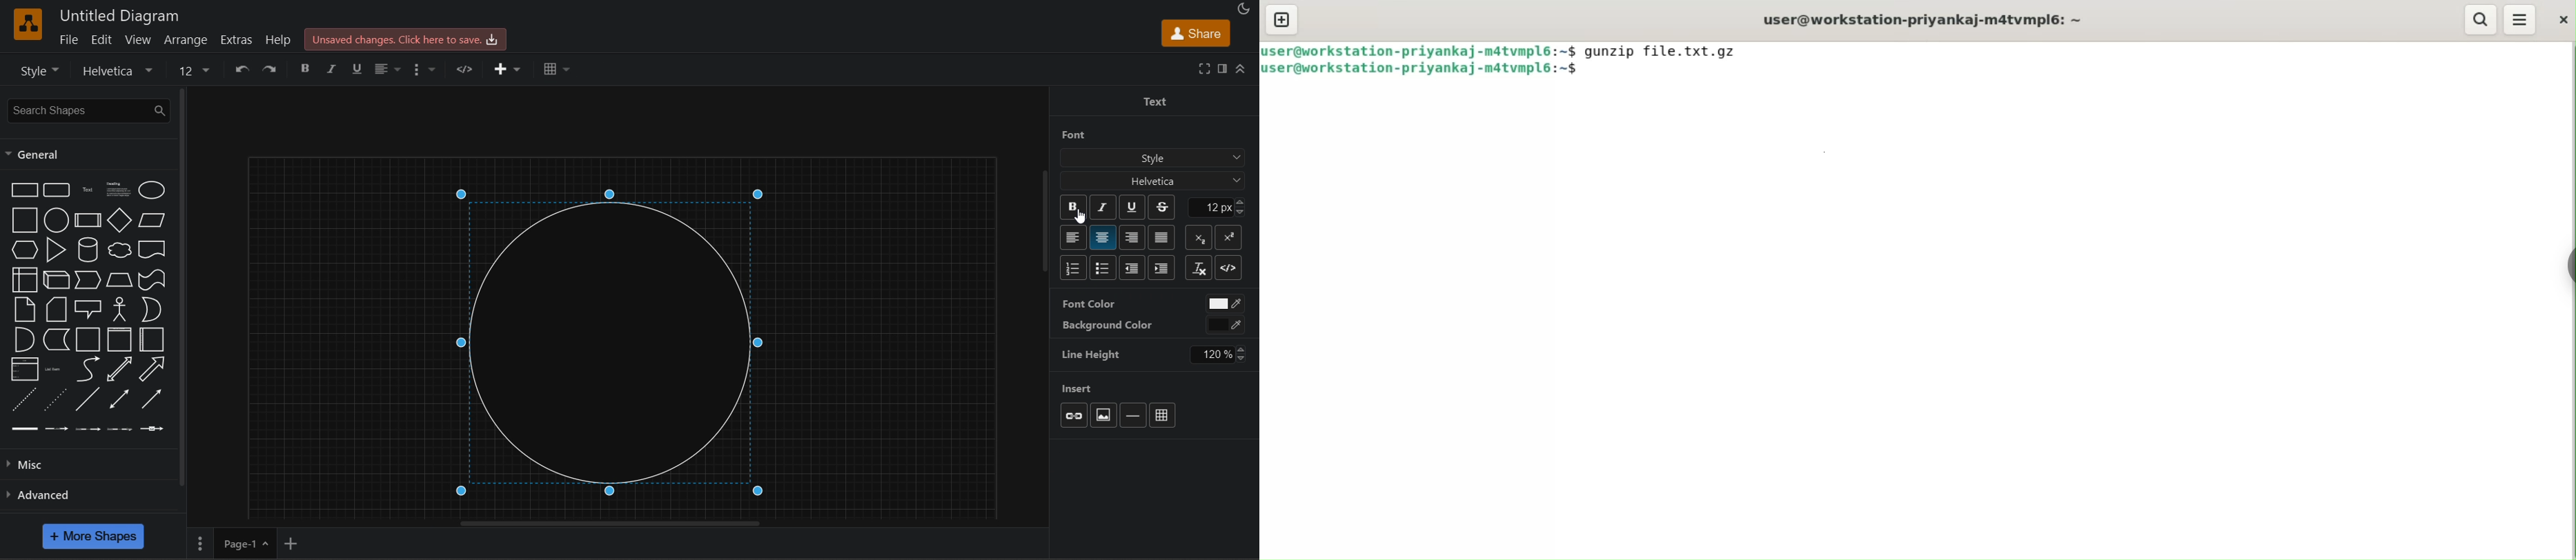 This screenshot has width=2576, height=560. I want to click on image, so click(1104, 415).